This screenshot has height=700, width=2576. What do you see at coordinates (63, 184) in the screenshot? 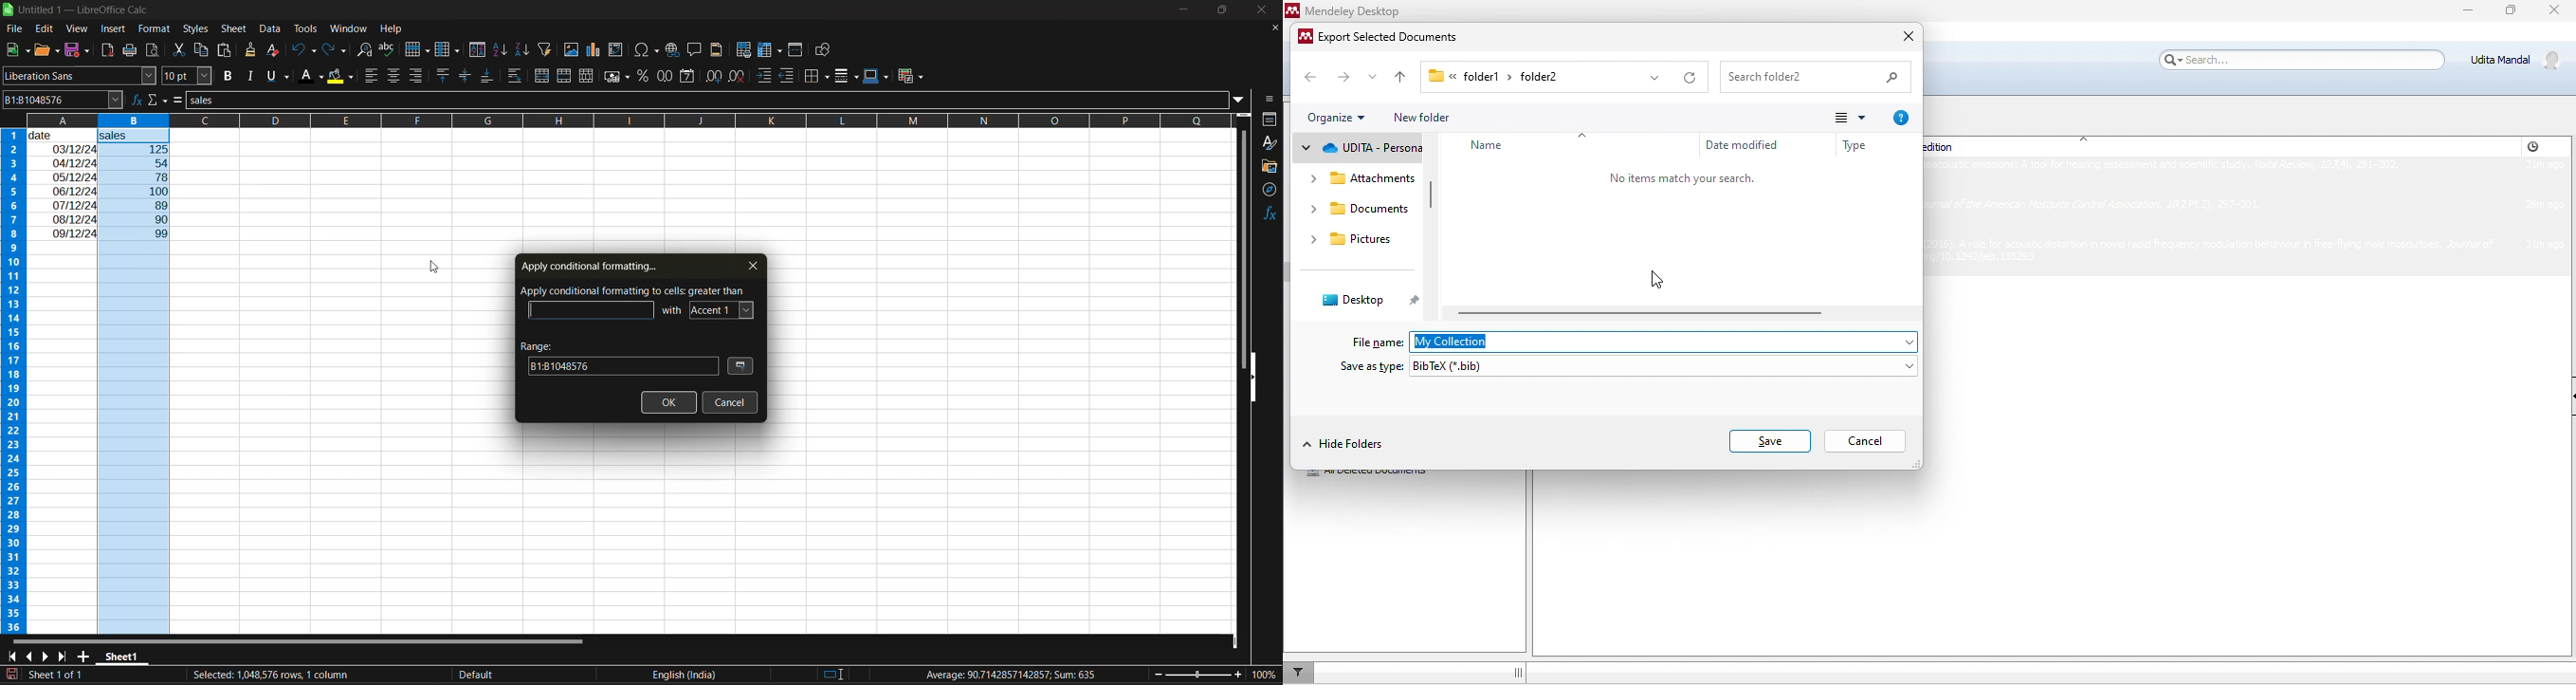
I see `data` at bounding box center [63, 184].